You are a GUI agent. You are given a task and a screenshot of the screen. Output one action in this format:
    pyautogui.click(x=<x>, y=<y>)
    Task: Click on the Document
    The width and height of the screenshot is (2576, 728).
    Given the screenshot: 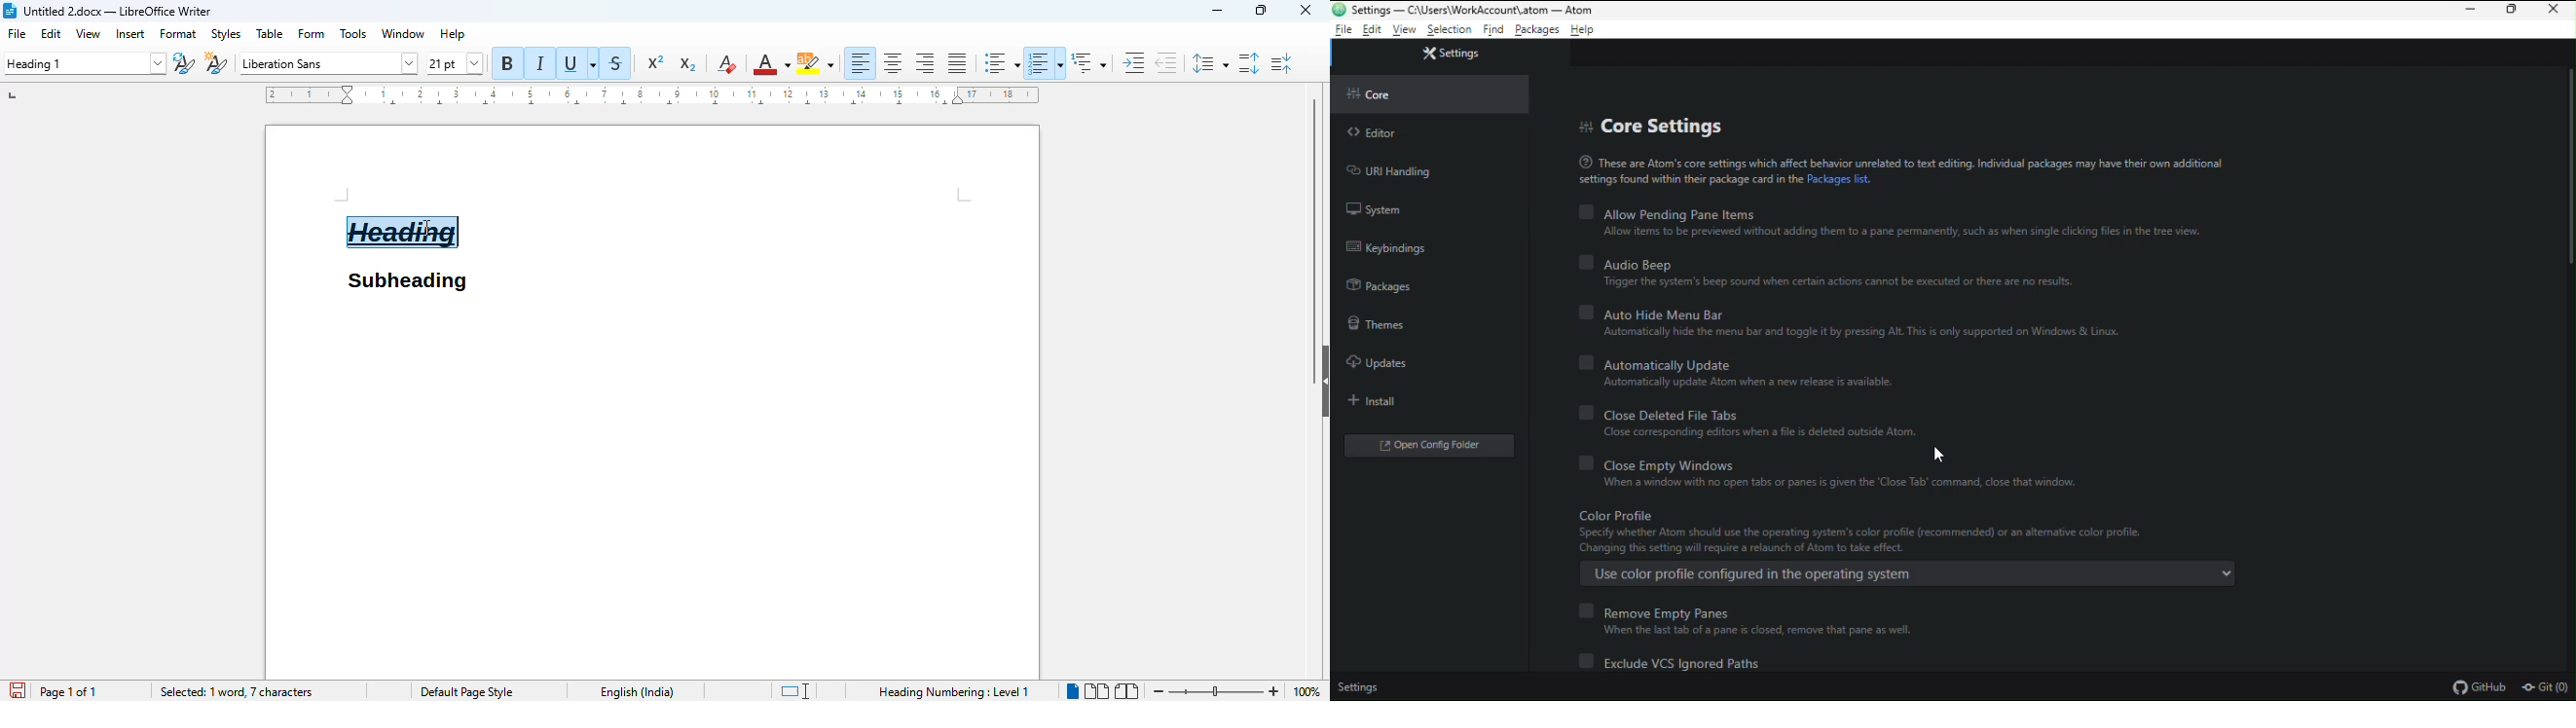 What is the action you would take?
    pyautogui.click(x=653, y=487)
    